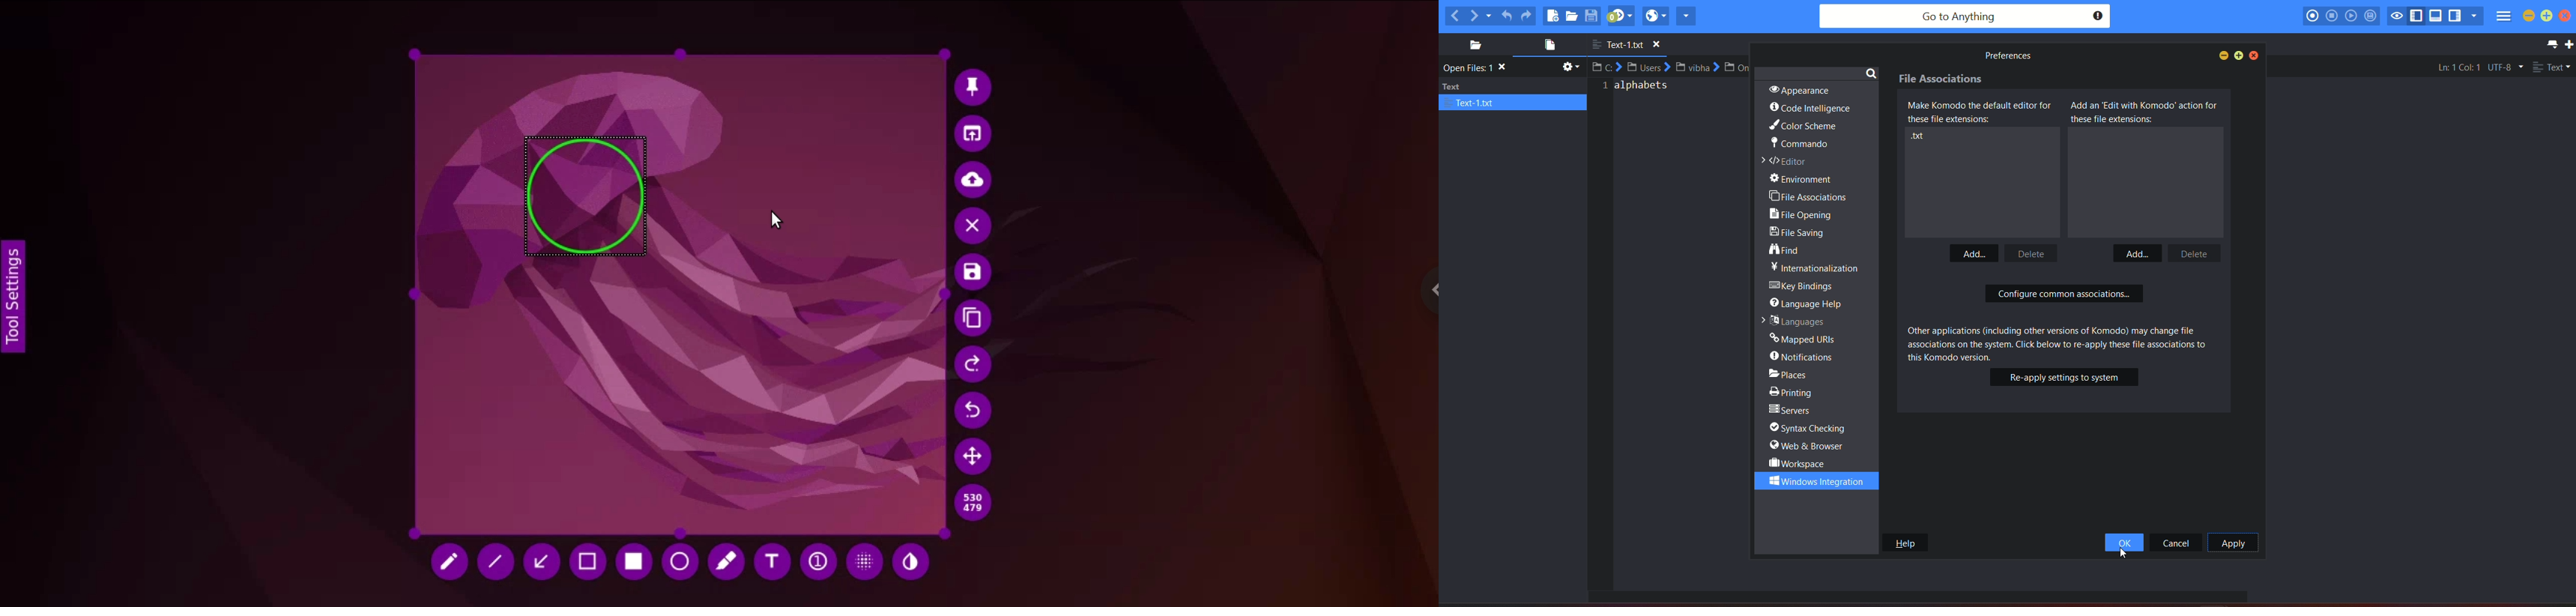  Describe the element at coordinates (974, 133) in the screenshot. I see `open image` at that location.